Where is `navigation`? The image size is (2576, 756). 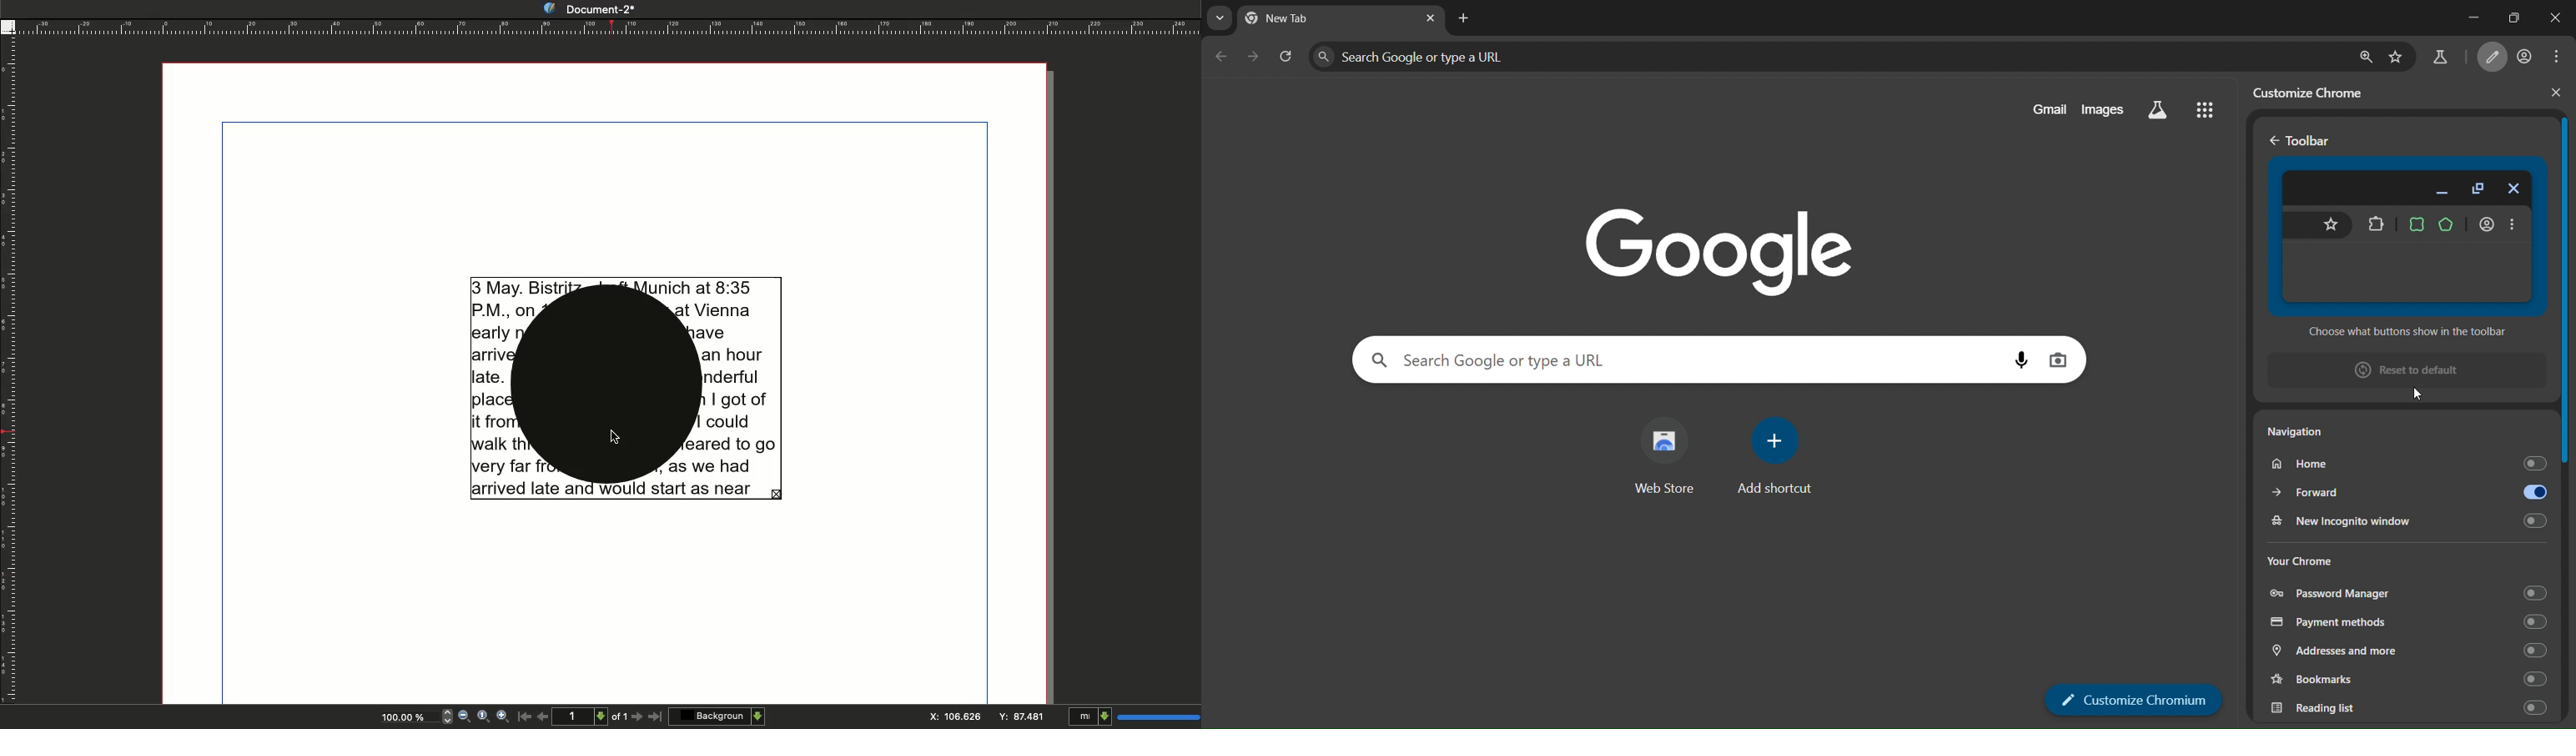
navigation is located at coordinates (2359, 435).